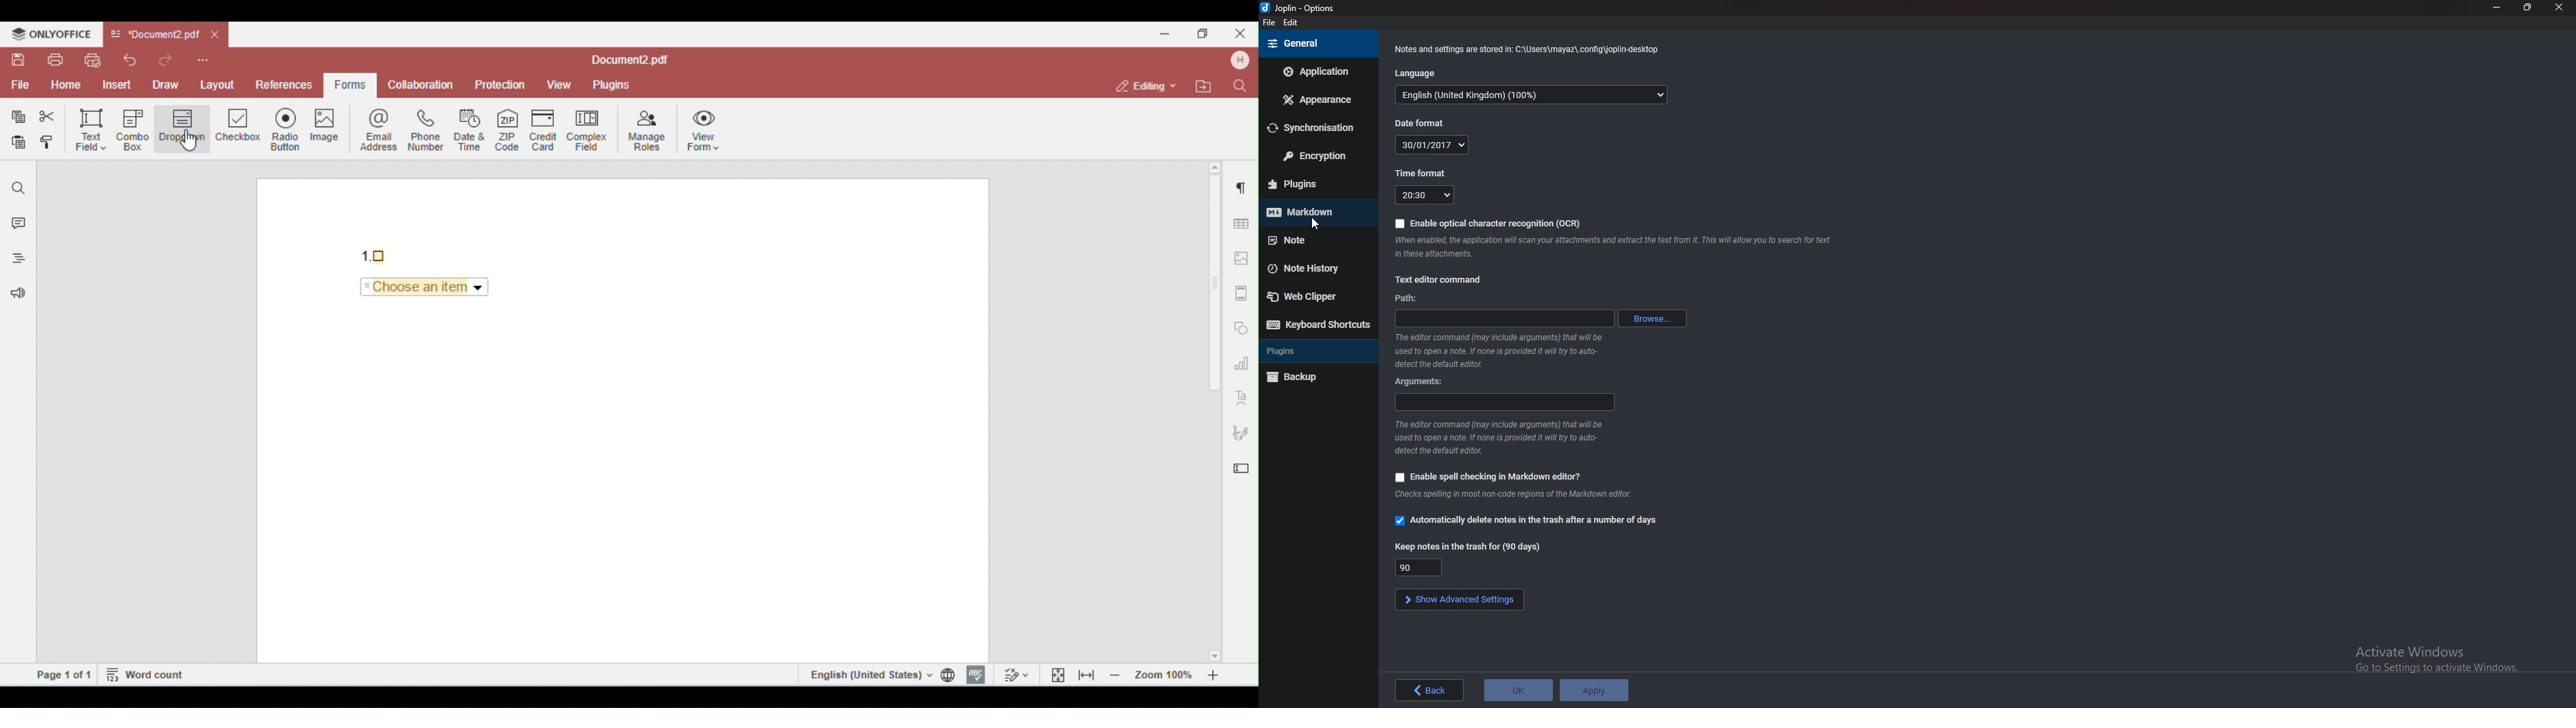 The image size is (2576, 728). I want to click on cursor, so click(1315, 226).